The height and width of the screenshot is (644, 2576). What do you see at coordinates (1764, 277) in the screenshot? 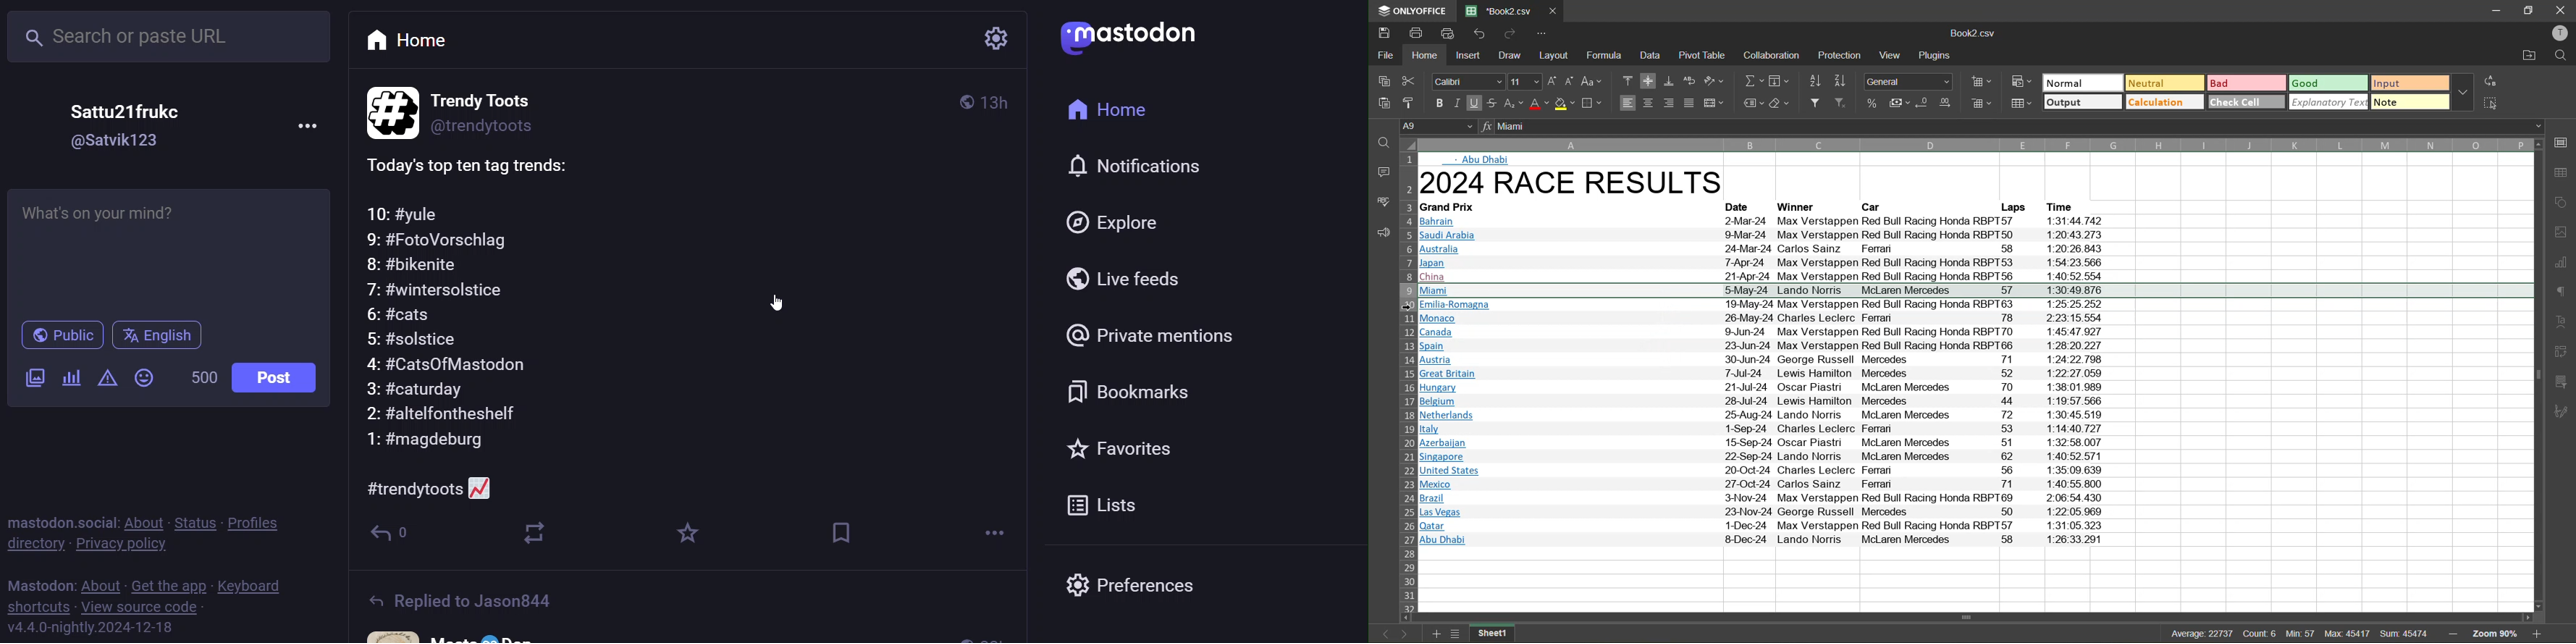
I see `China 21-Apr-24 Max Verstappen Red Bull Racing Honda RBPT56 1:40:52 554` at bounding box center [1764, 277].